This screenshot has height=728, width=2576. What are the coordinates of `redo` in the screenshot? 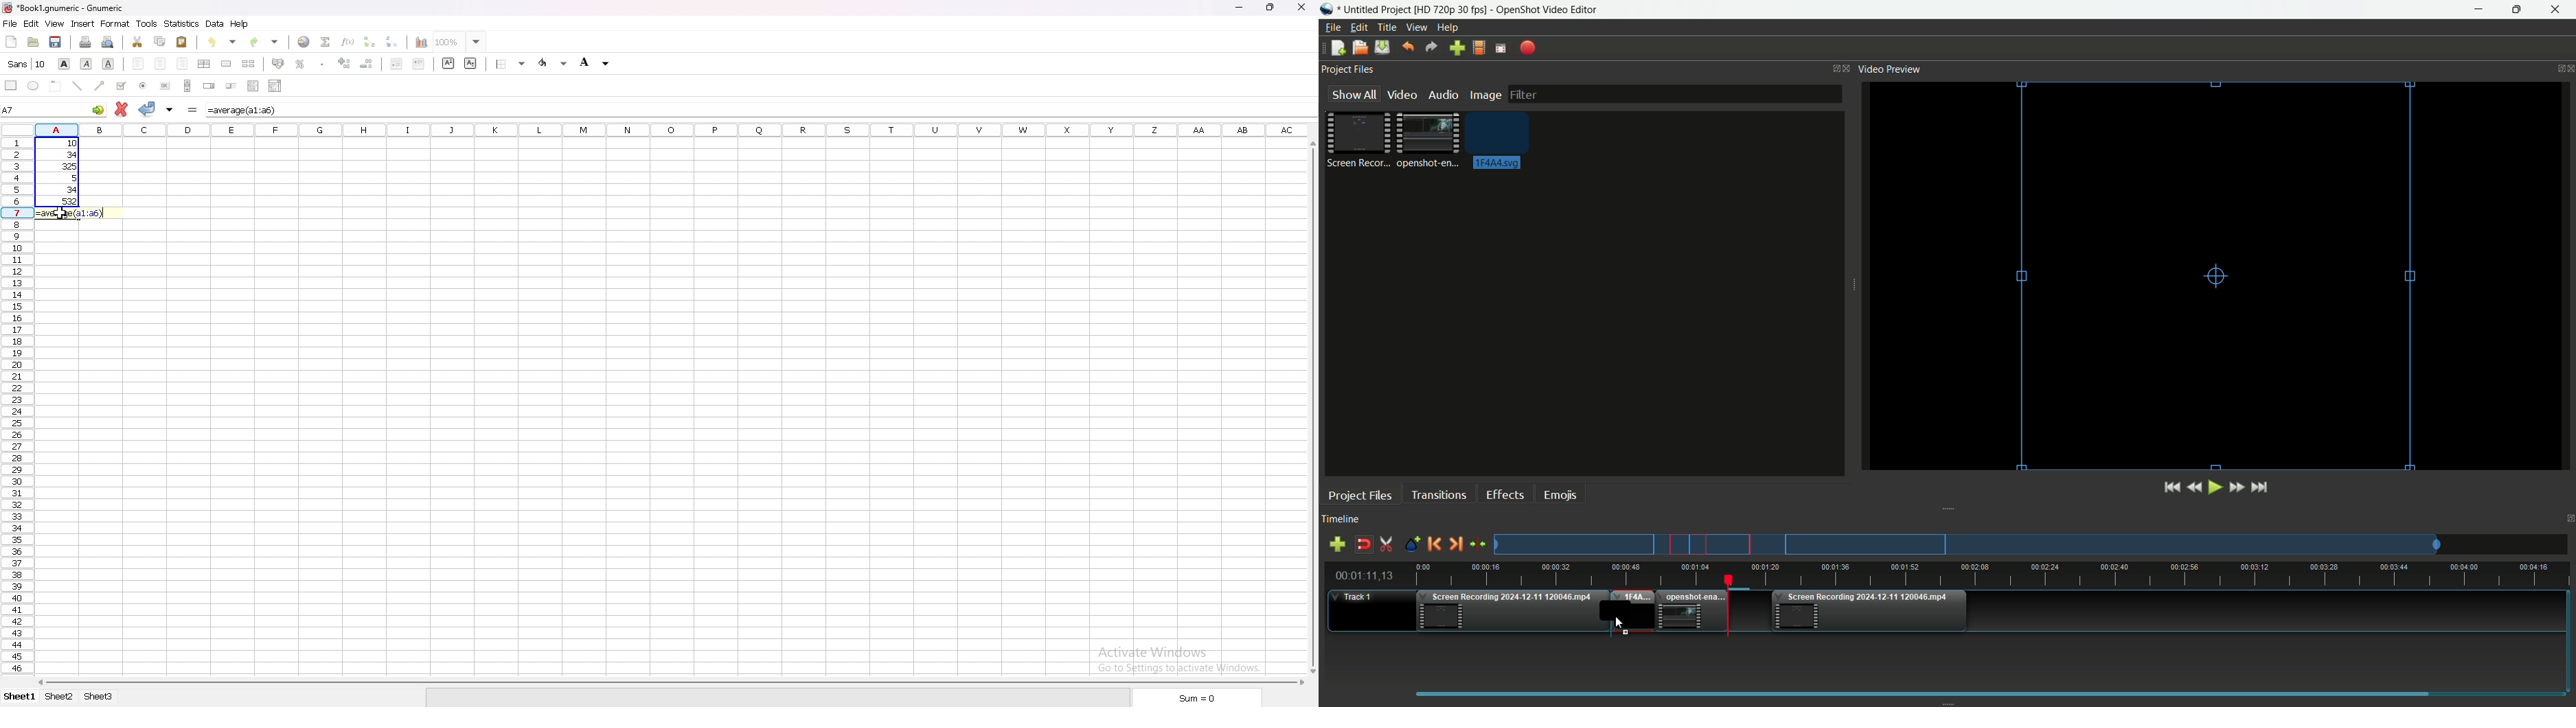 It's located at (265, 42).